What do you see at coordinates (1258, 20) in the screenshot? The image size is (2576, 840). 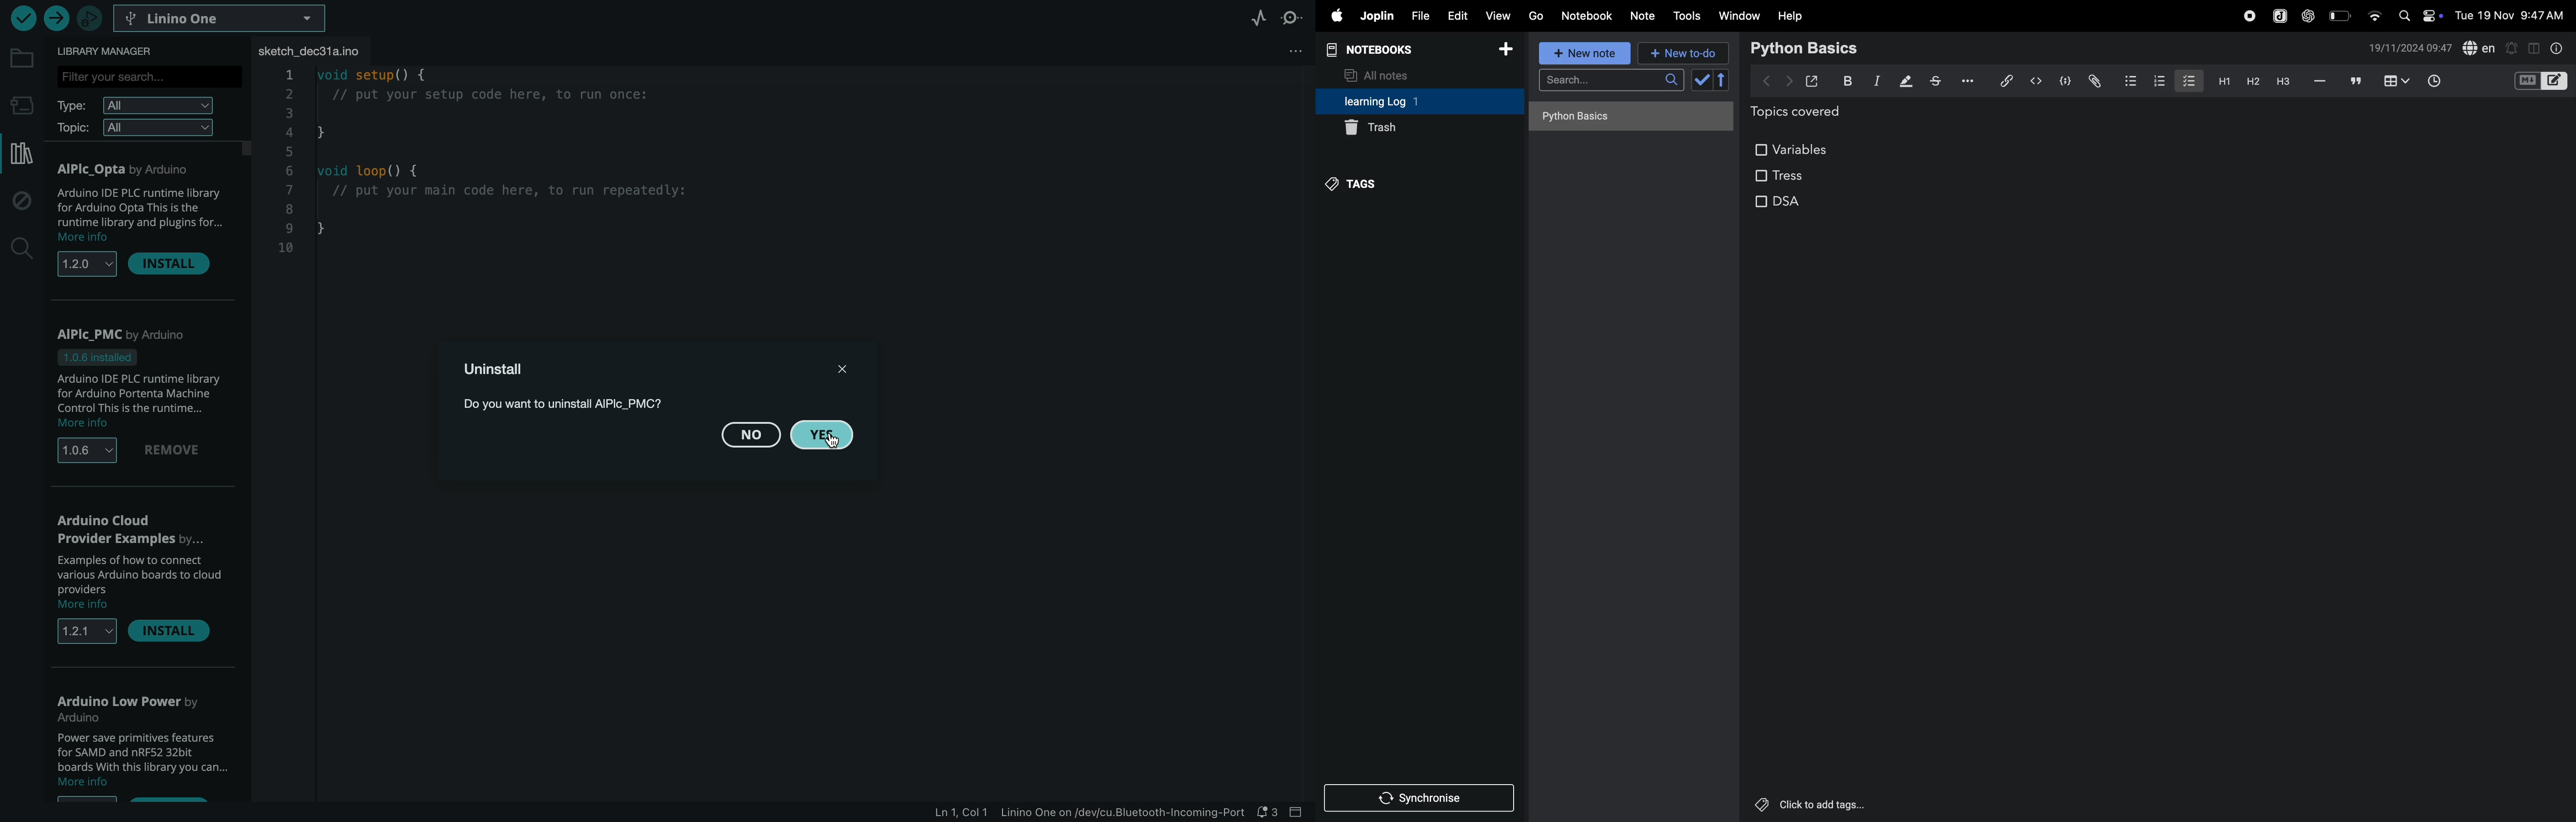 I see `serial plotter` at bounding box center [1258, 20].